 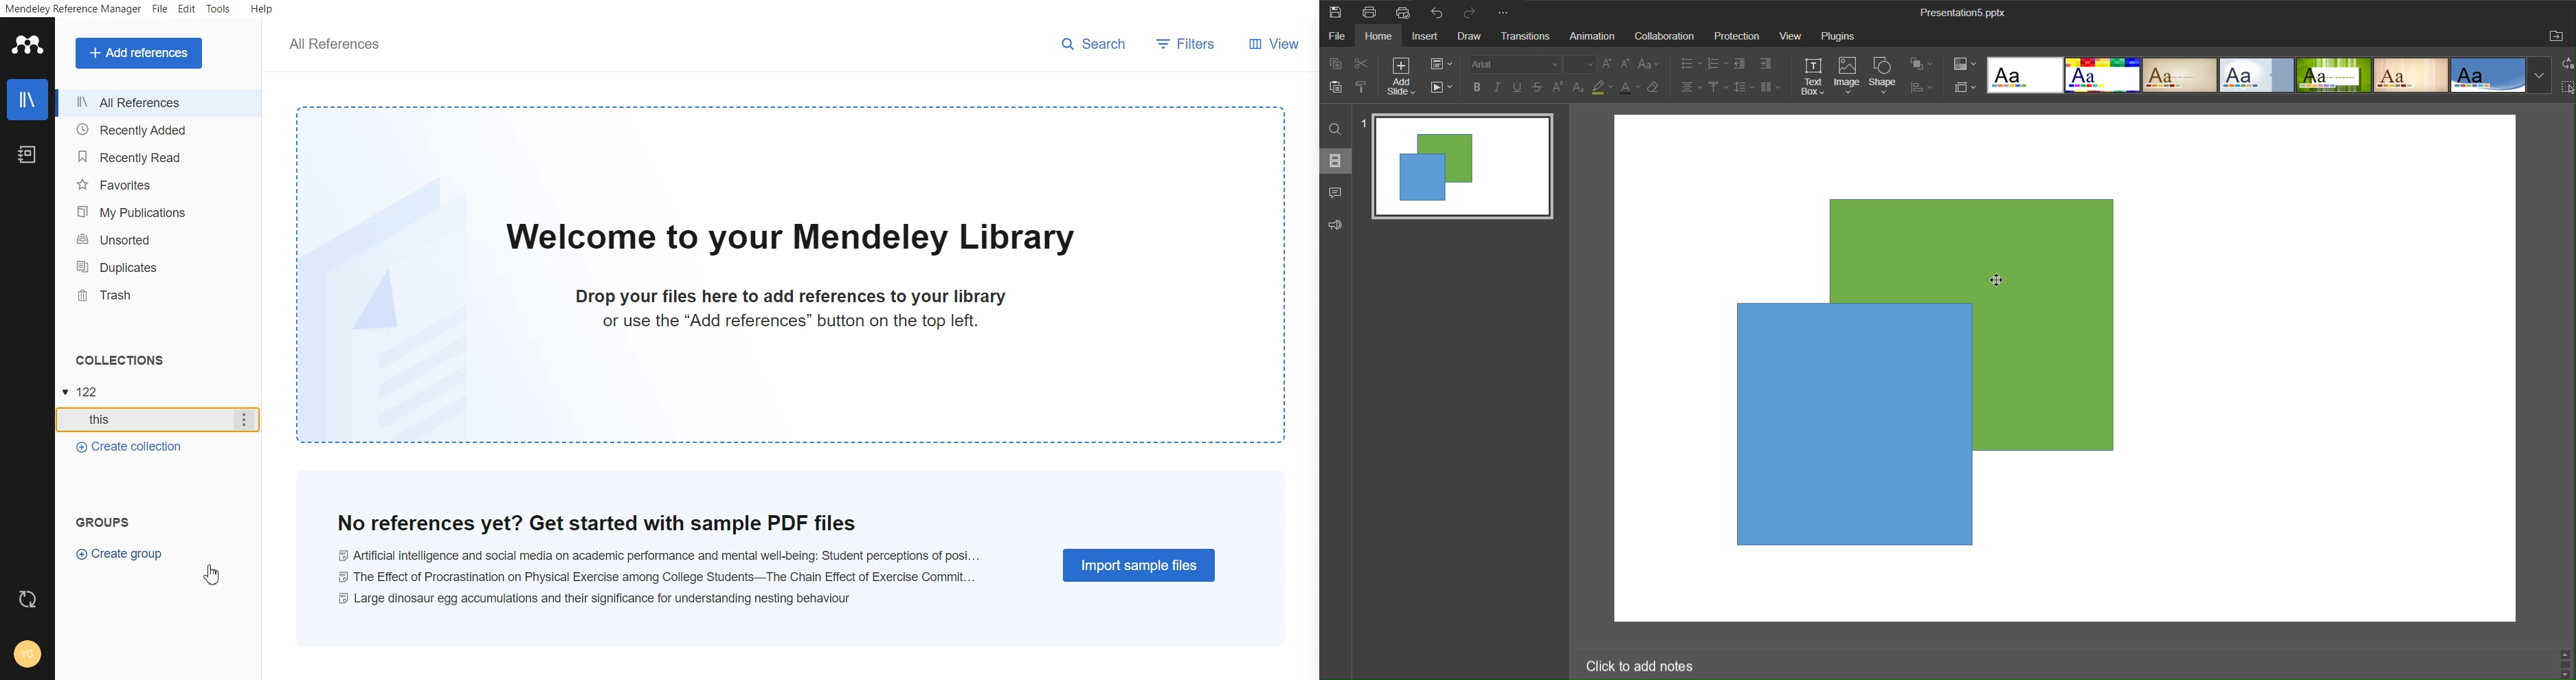 I want to click on Recently read, so click(x=159, y=155).